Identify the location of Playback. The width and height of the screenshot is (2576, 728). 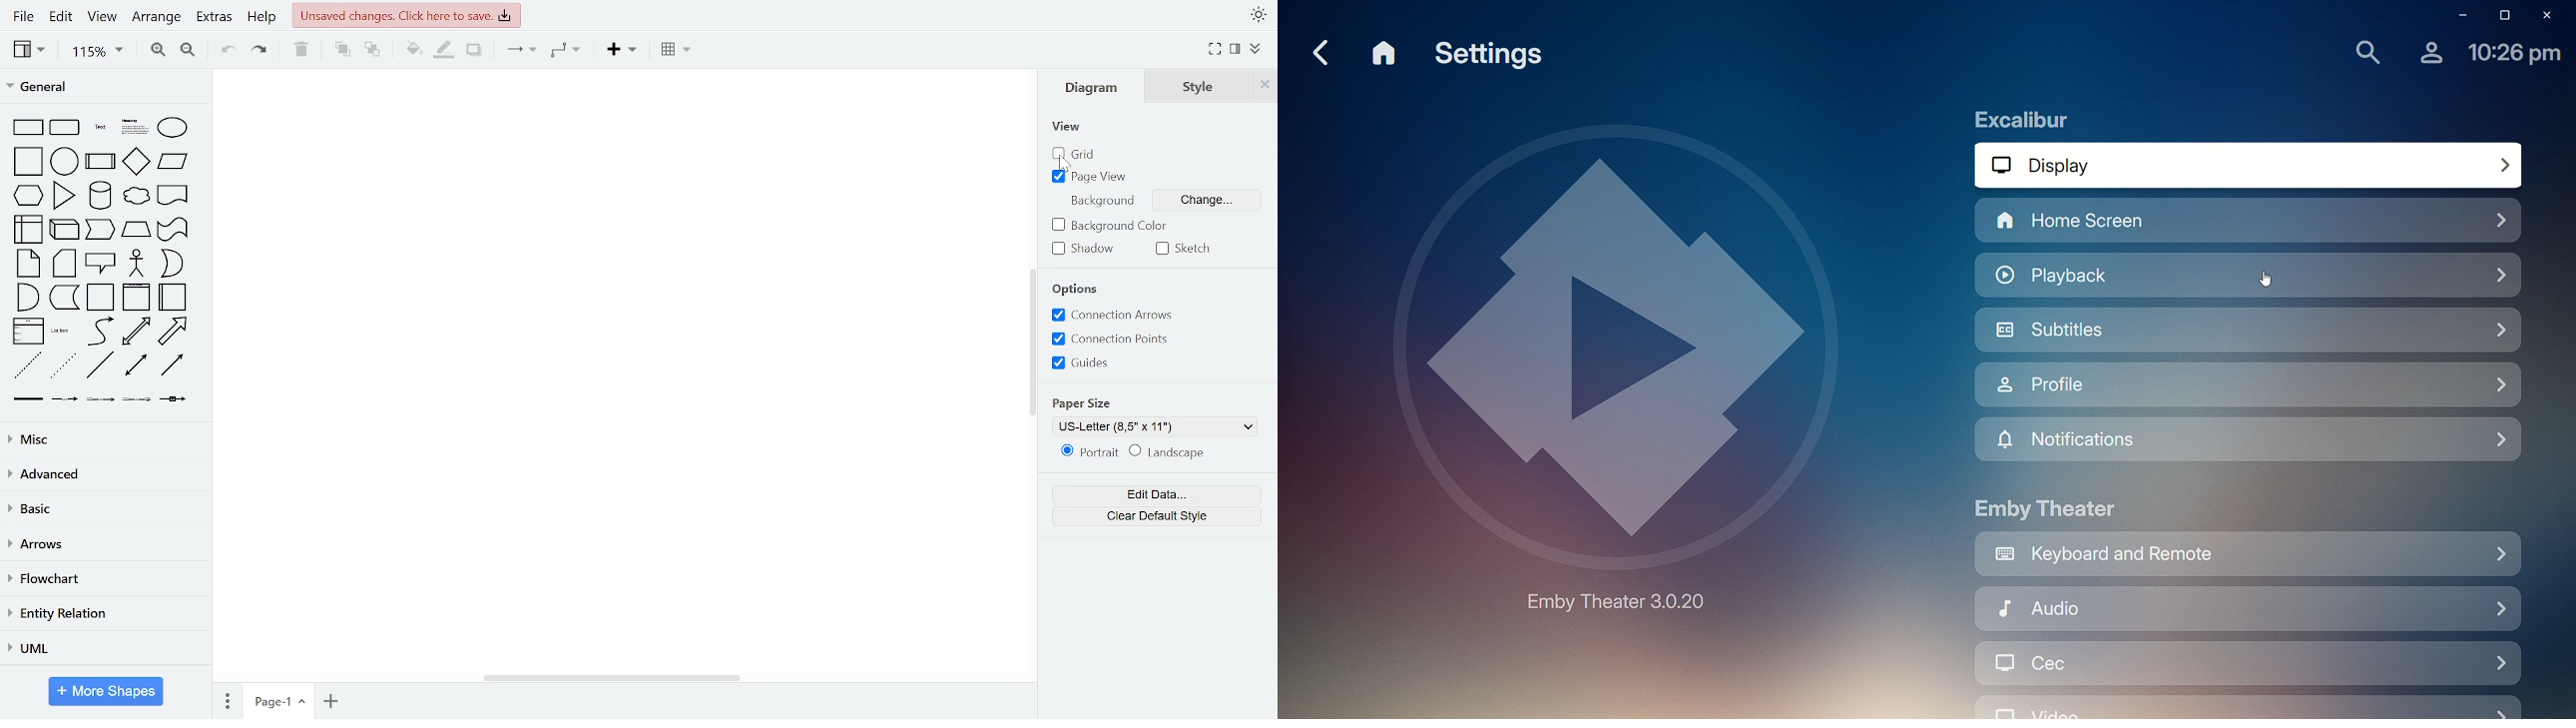
(2112, 276).